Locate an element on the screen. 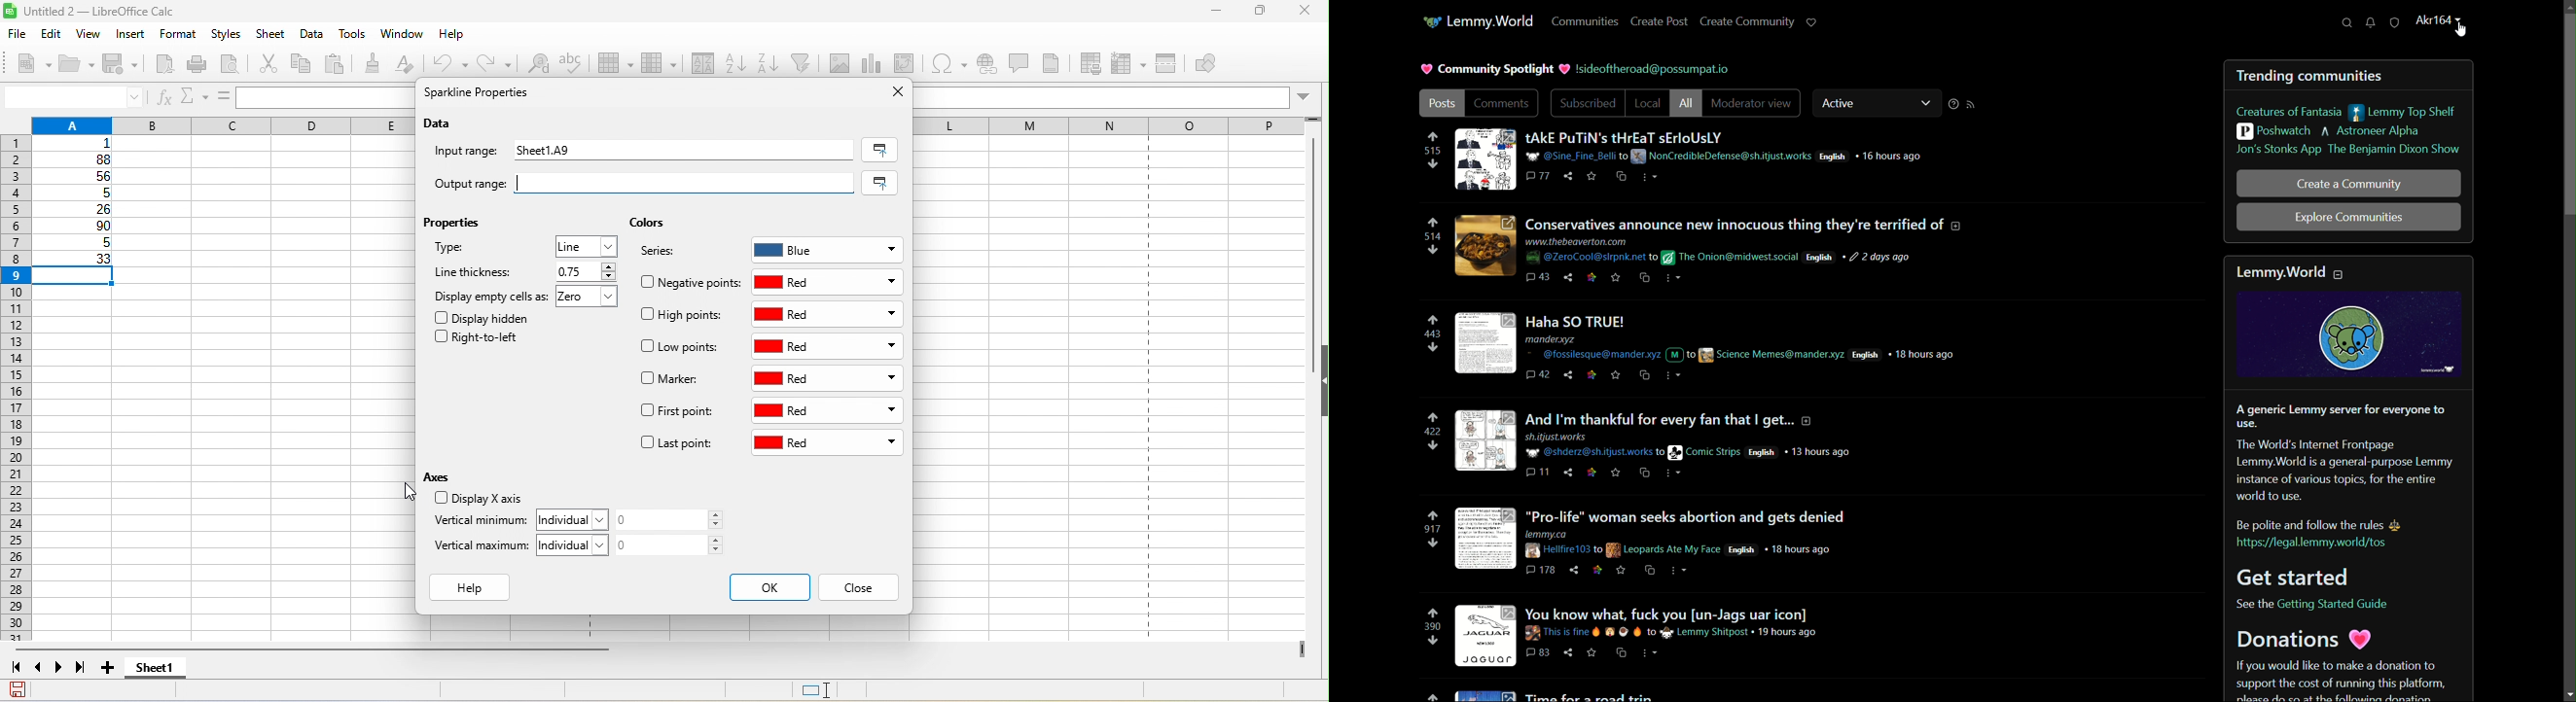  sheet is located at coordinates (272, 35).